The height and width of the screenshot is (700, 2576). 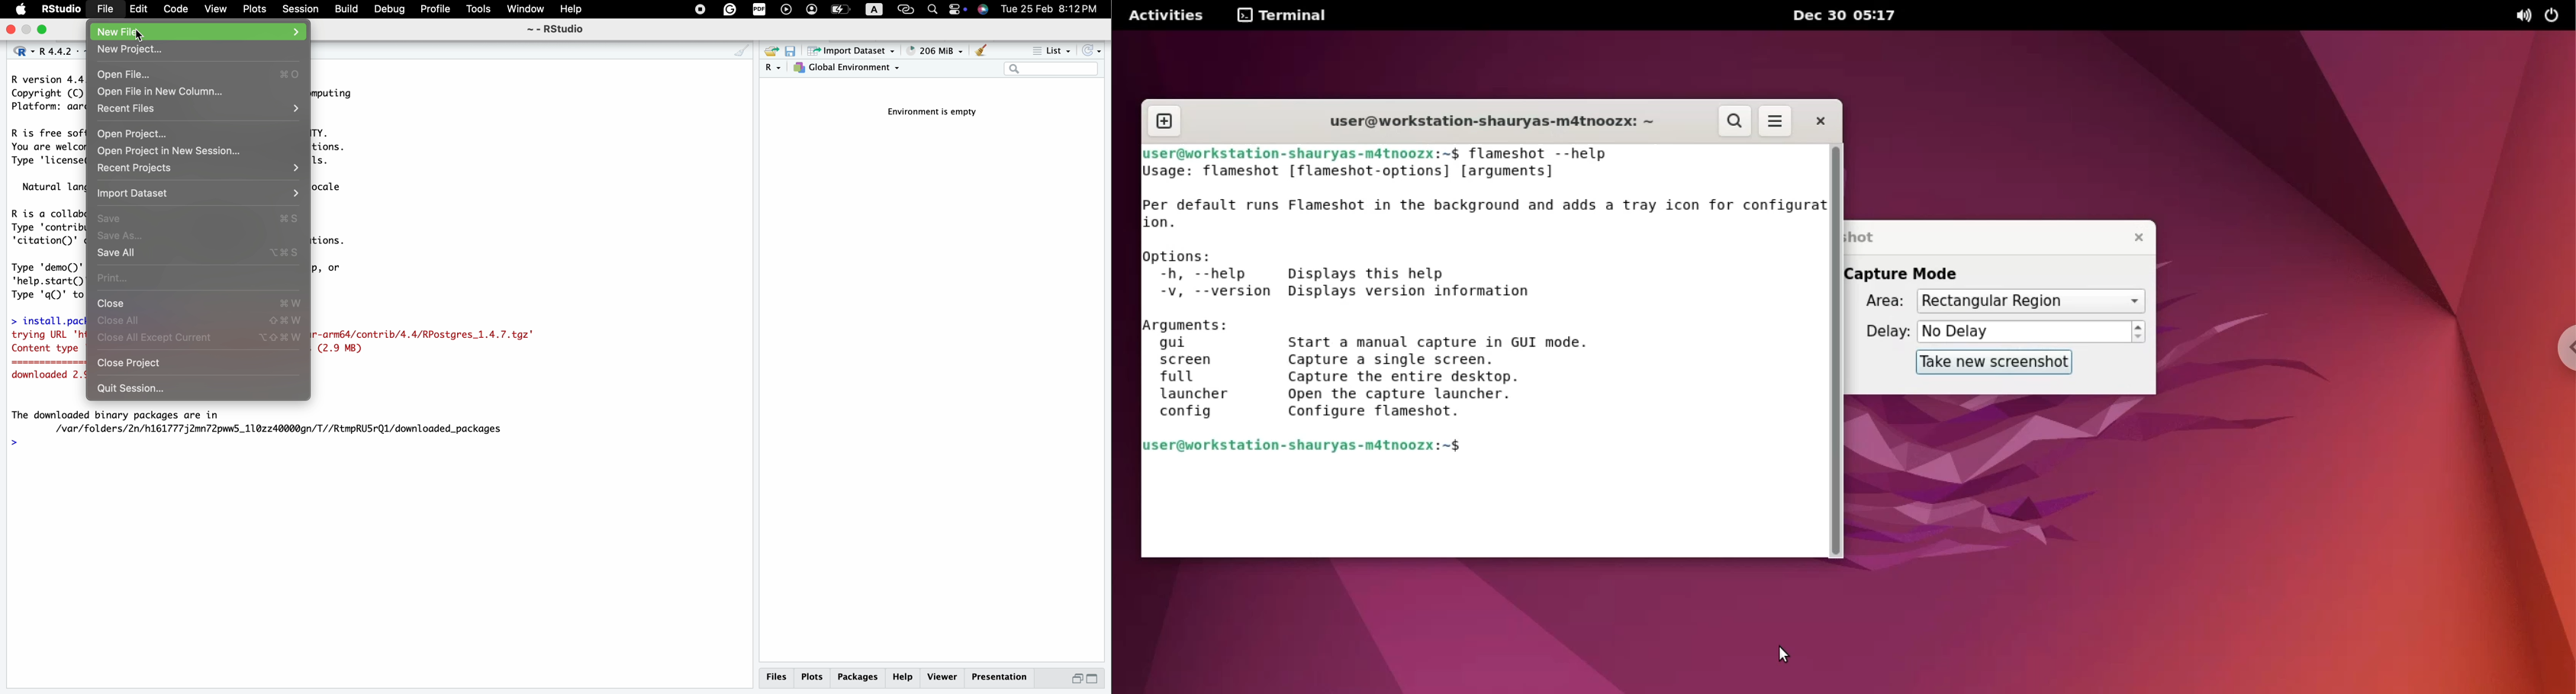 I want to click on description of R and license, so click(x=45, y=147).